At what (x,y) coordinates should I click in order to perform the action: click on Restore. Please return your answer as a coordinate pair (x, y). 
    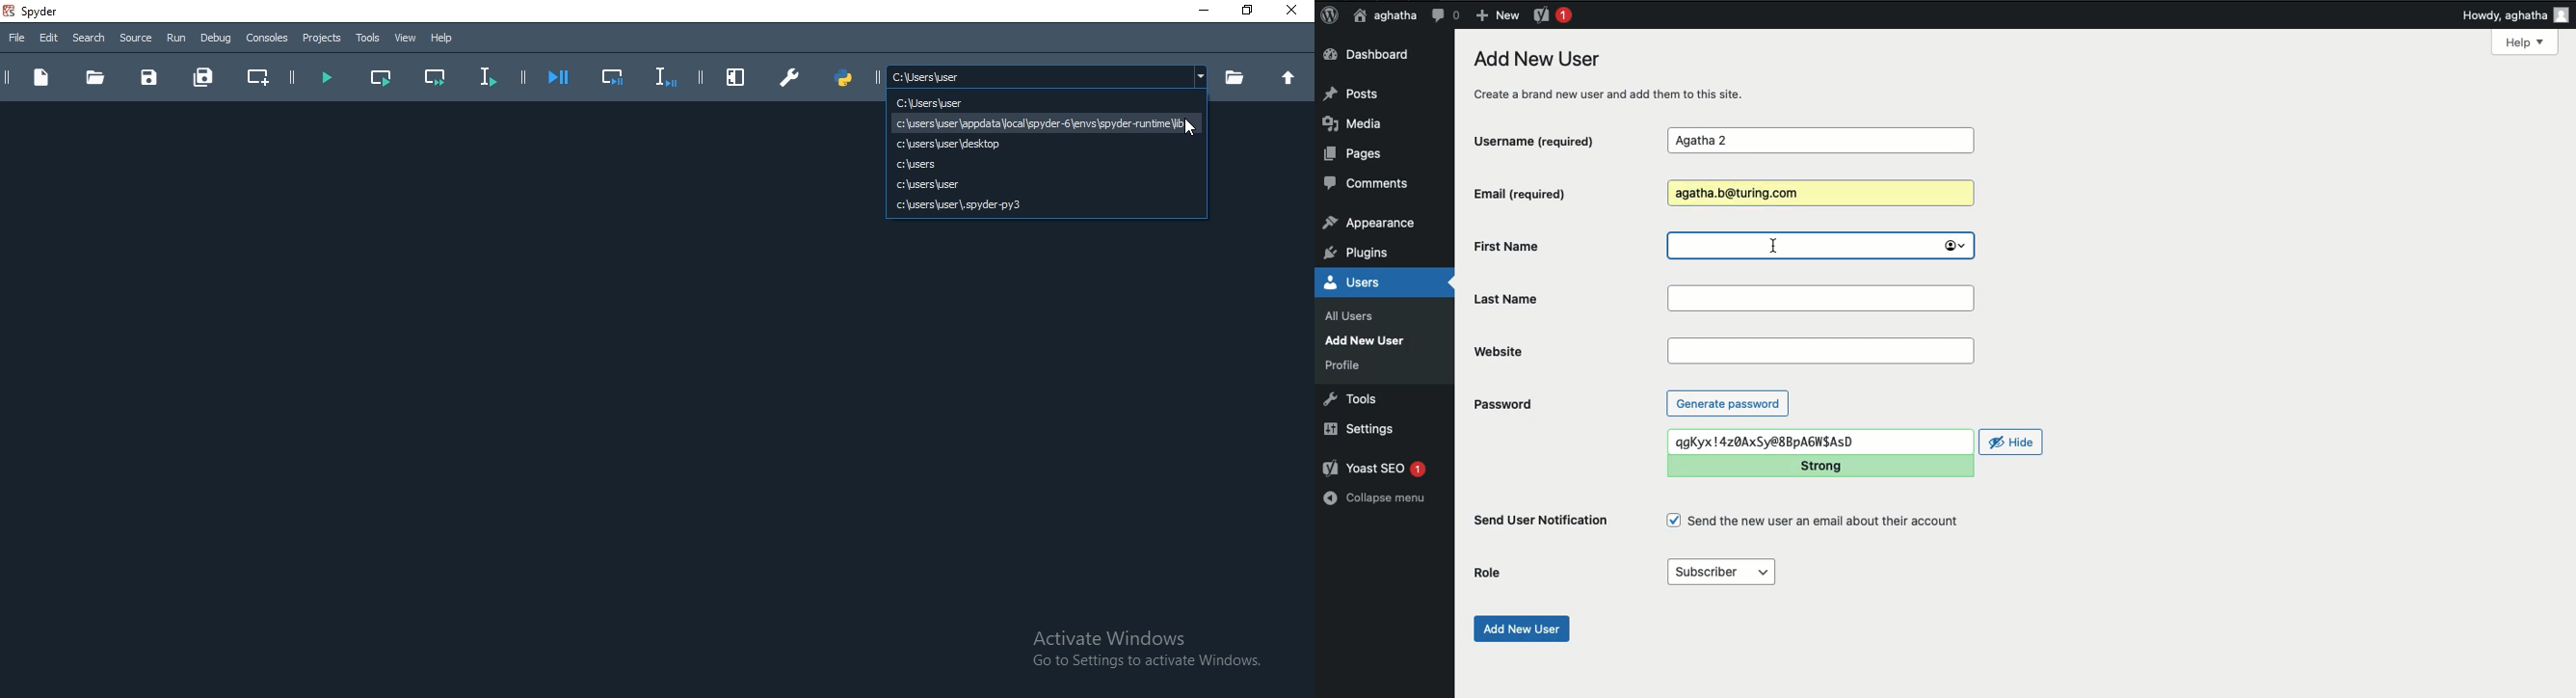
    Looking at the image, I should click on (1247, 12).